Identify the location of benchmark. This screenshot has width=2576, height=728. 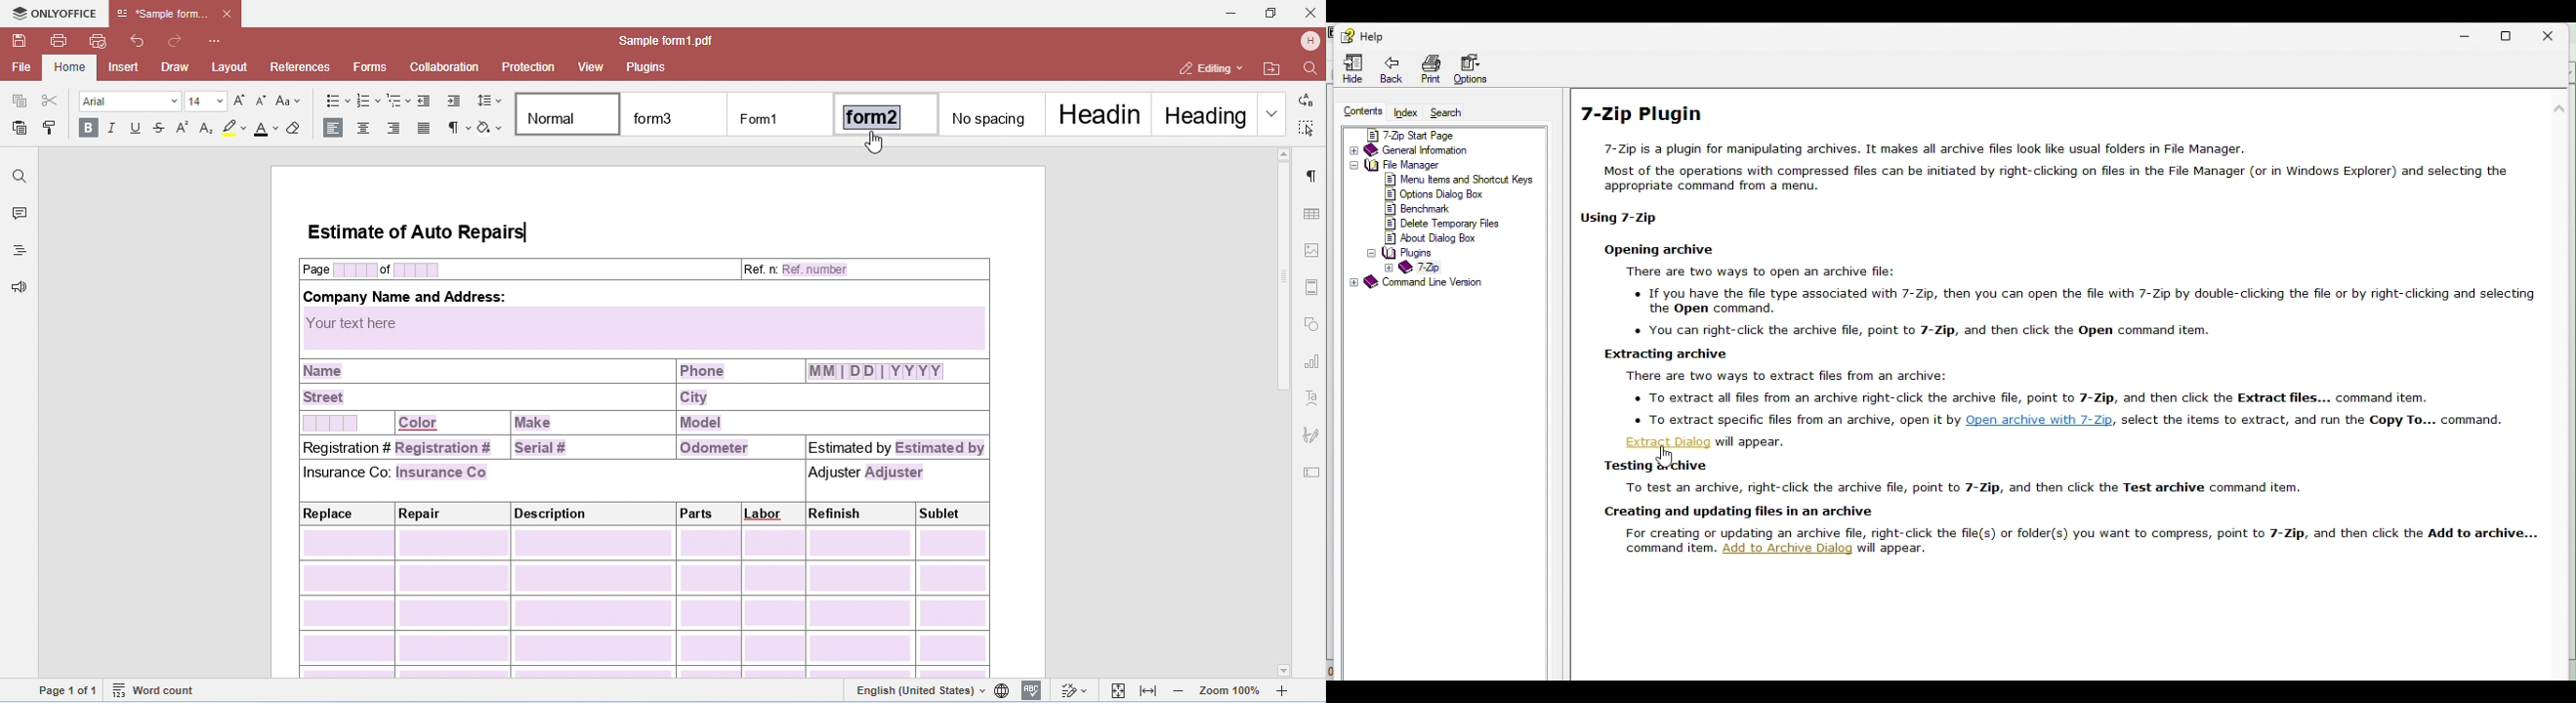
(1420, 208).